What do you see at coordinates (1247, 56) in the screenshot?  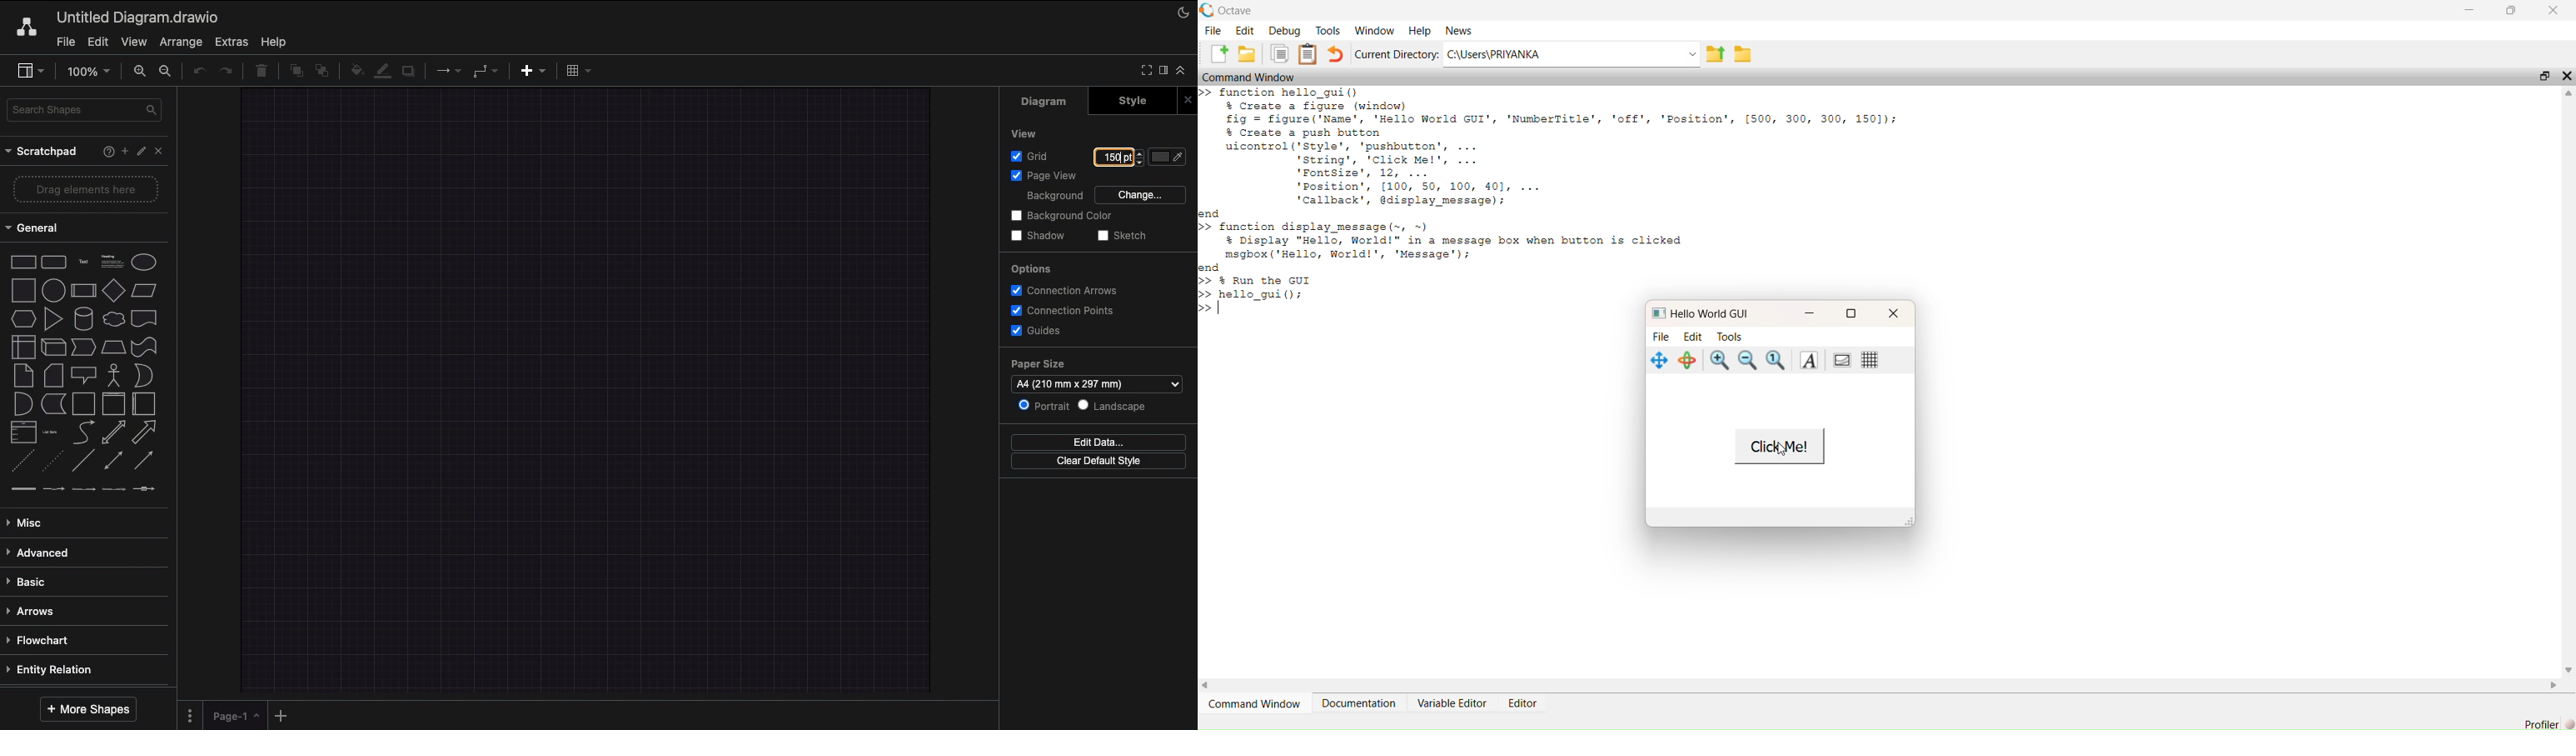 I see `save` at bounding box center [1247, 56].